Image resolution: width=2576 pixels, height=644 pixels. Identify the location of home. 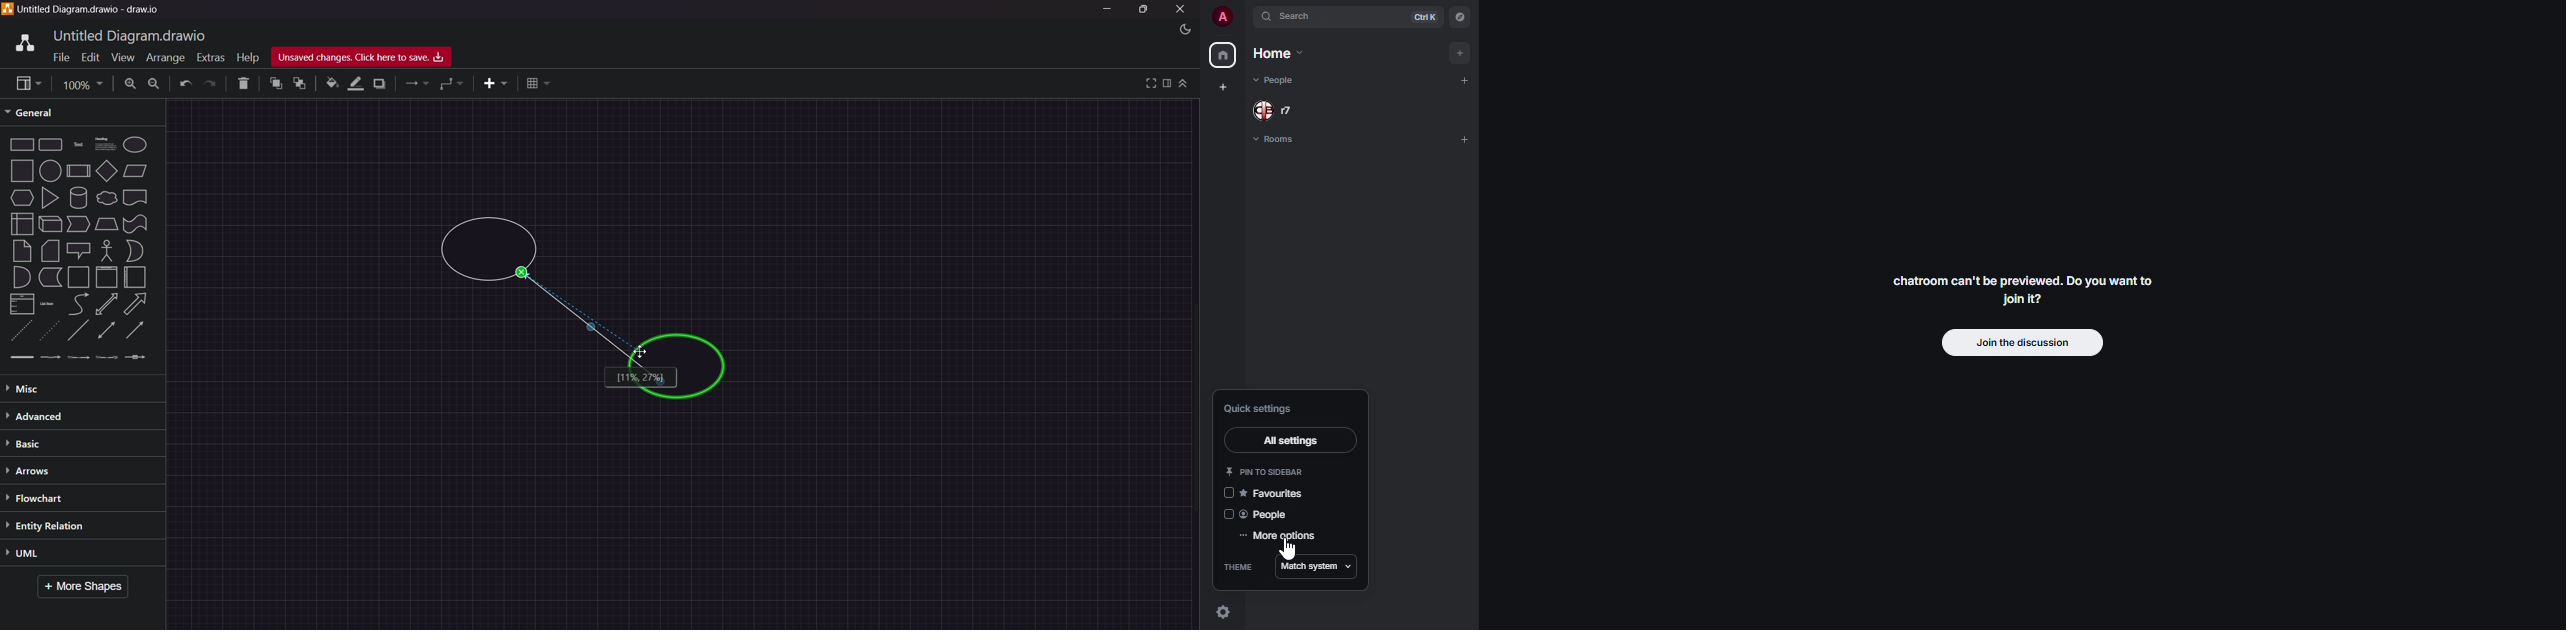
(1286, 54).